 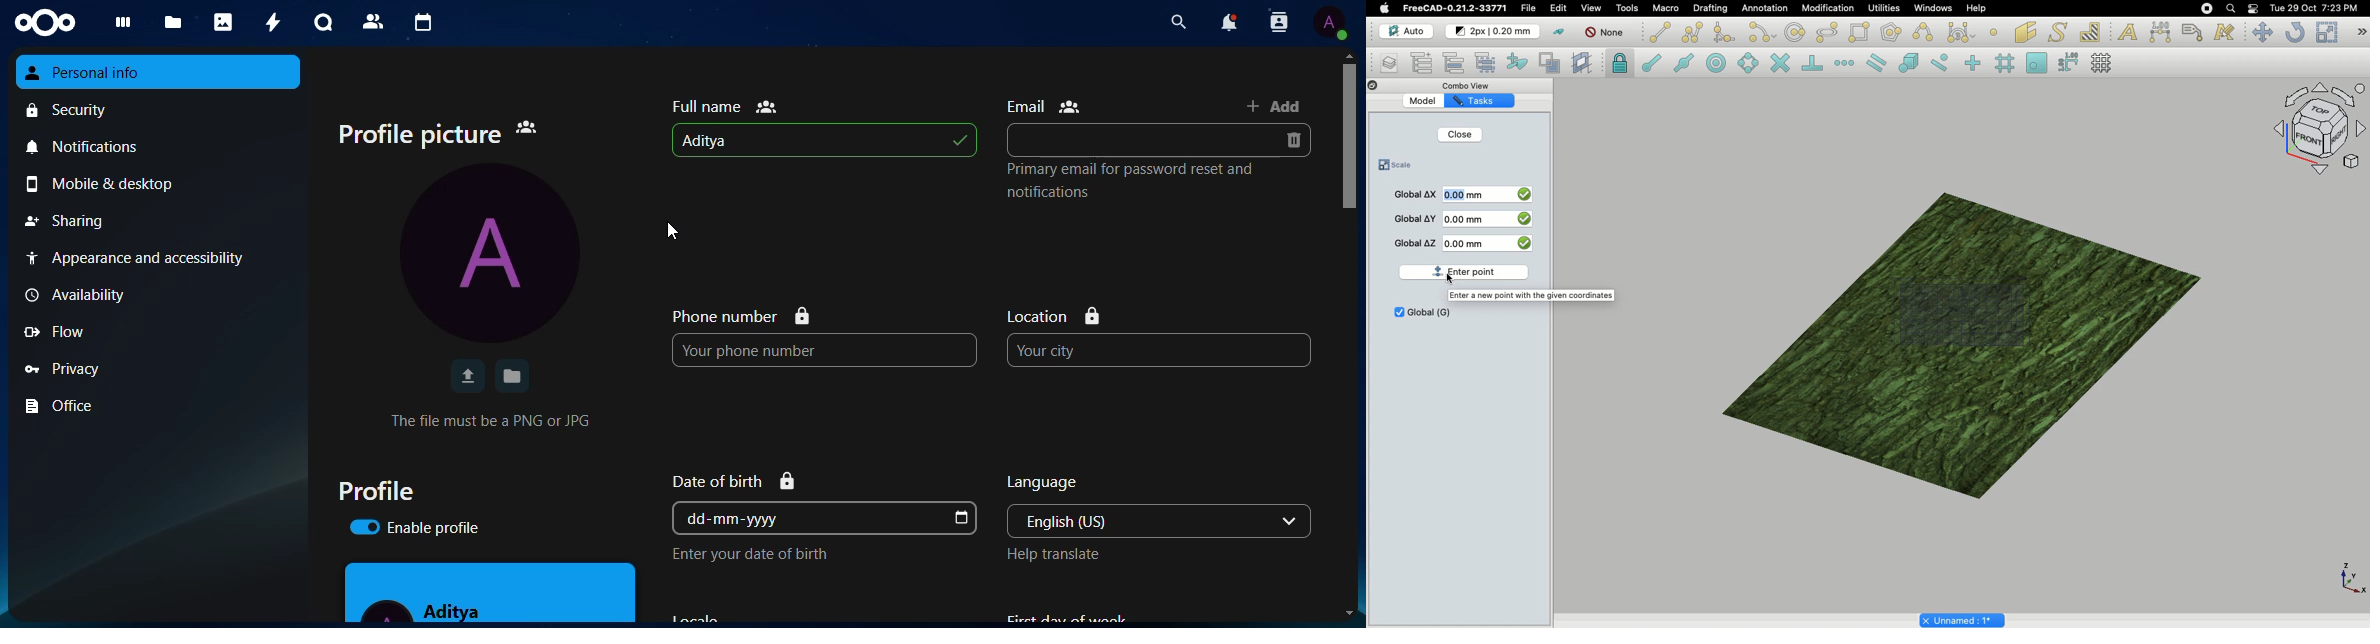 I want to click on Add new named group, so click(x=1423, y=62).